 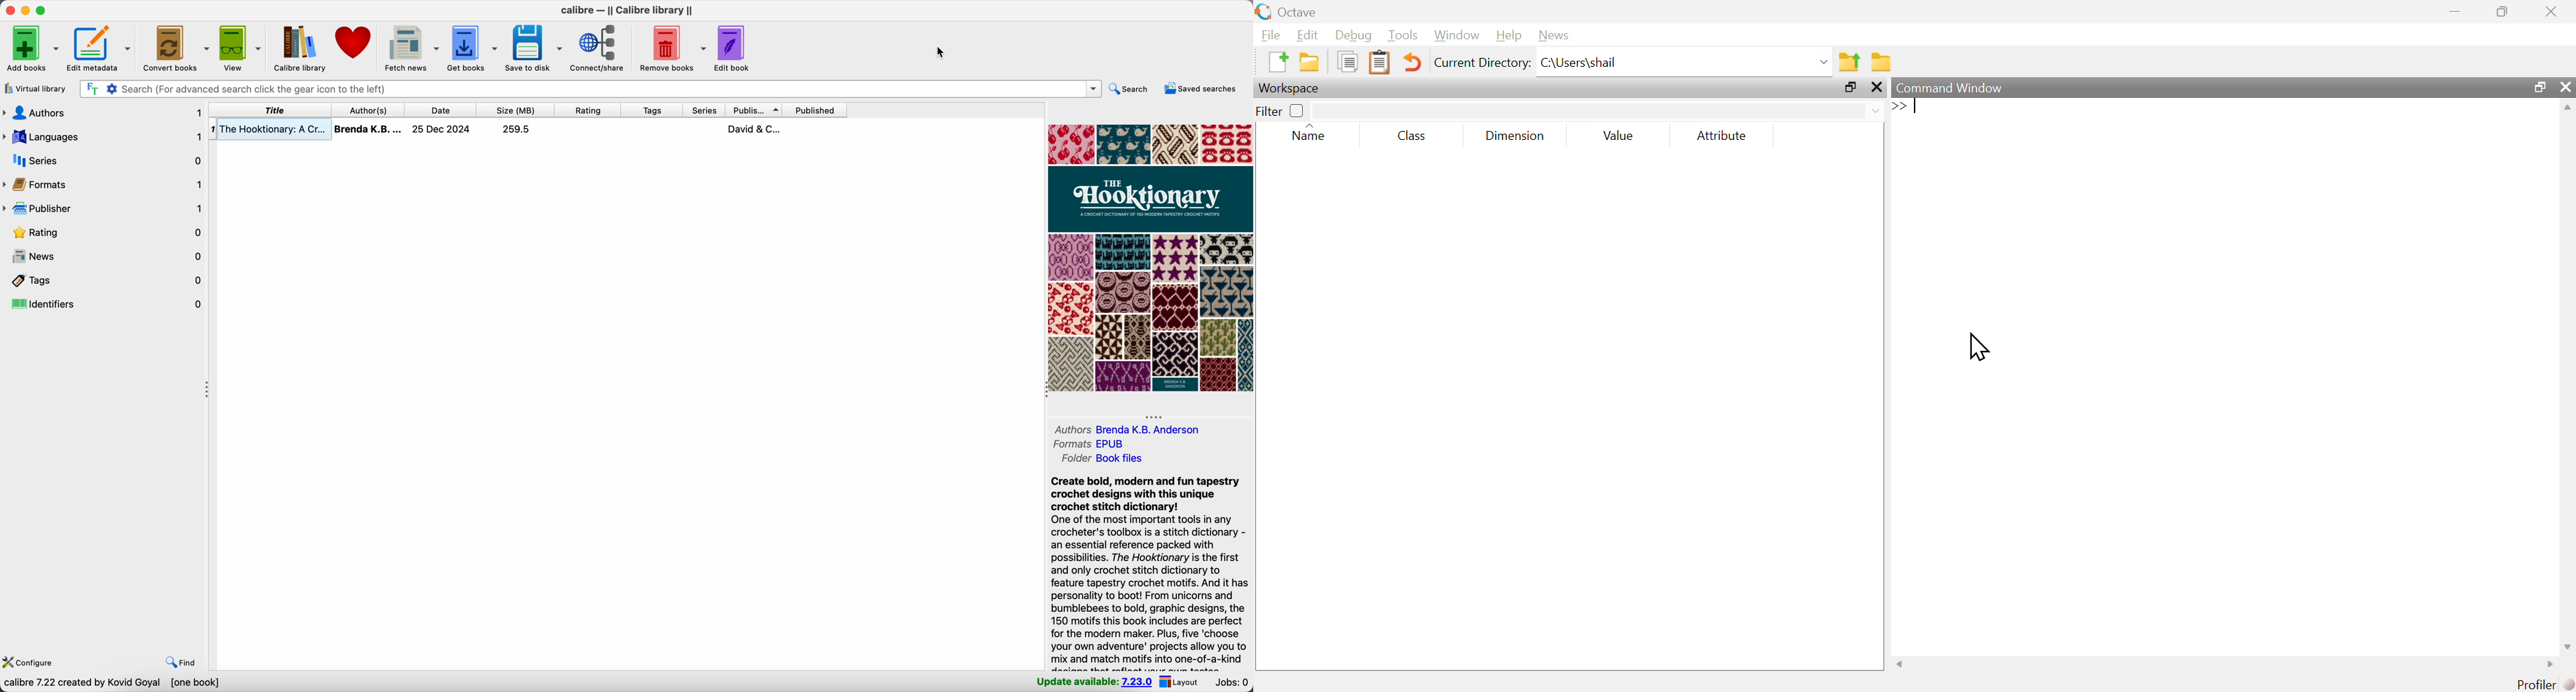 What do you see at coordinates (1850, 88) in the screenshot?
I see `maximize` at bounding box center [1850, 88].